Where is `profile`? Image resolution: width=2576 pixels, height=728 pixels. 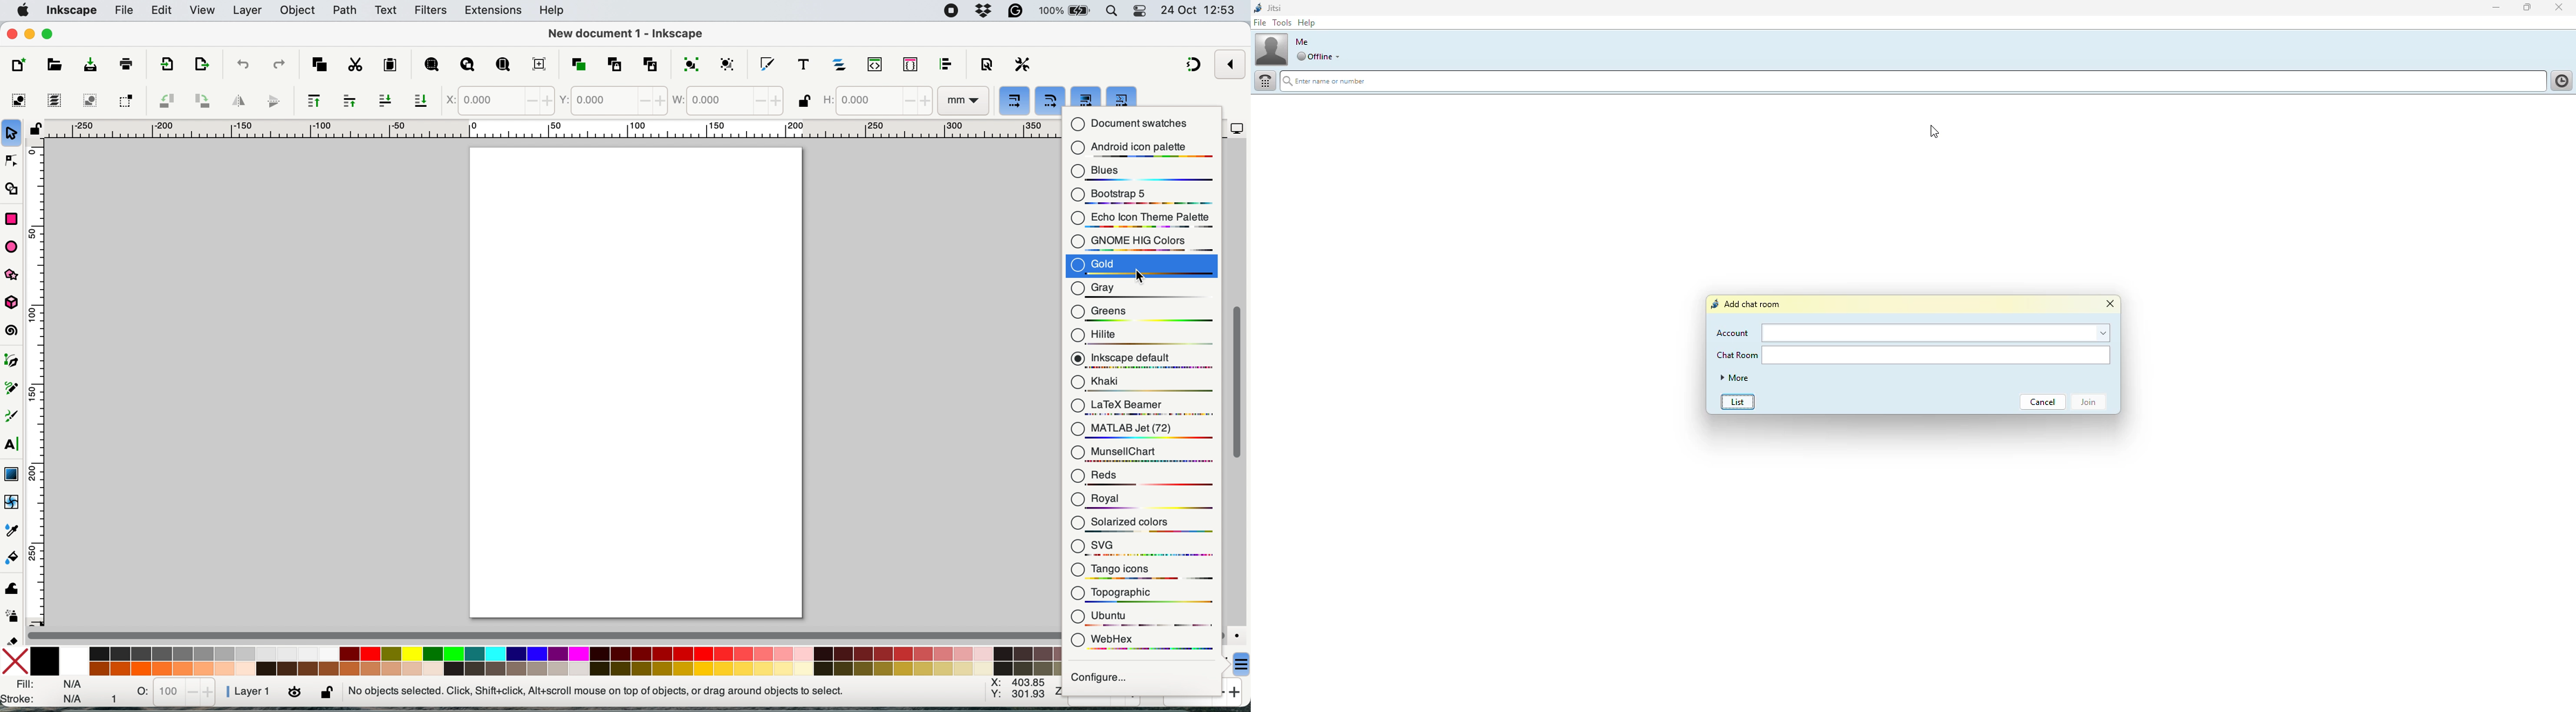
profile is located at coordinates (1272, 48).